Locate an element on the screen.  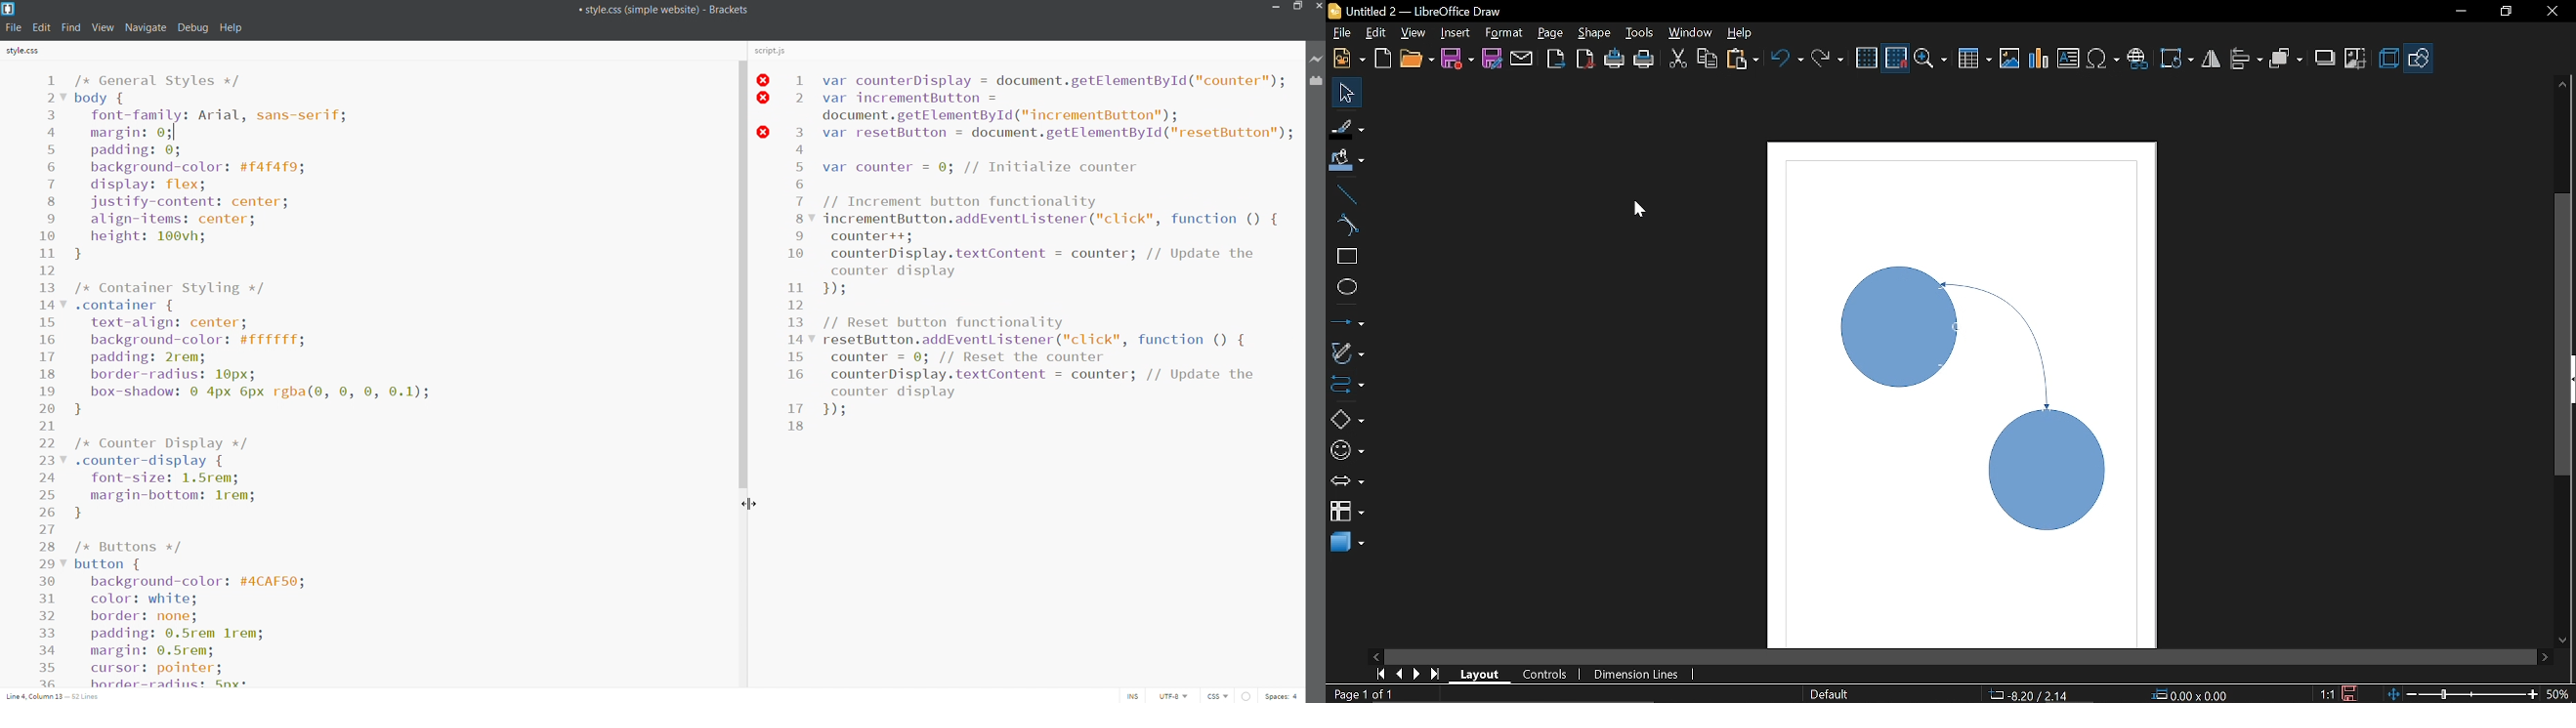
Fill color is located at coordinates (1345, 165).